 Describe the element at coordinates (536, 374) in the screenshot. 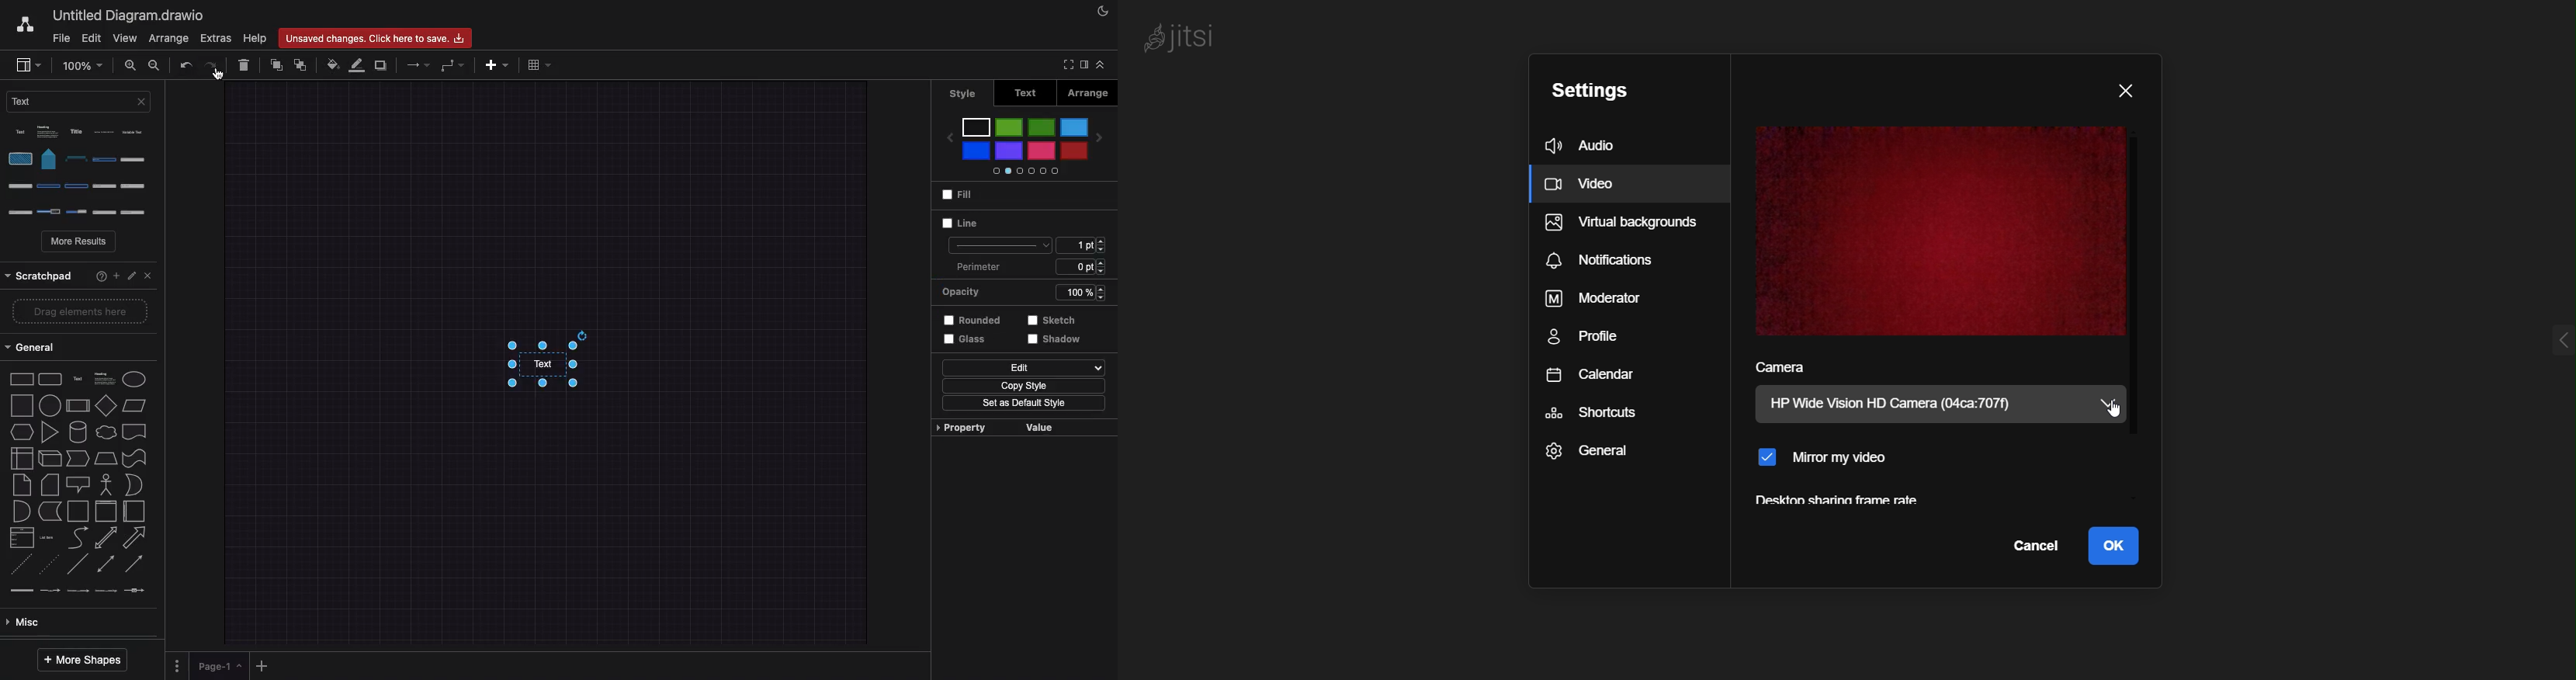

I see `text` at that location.